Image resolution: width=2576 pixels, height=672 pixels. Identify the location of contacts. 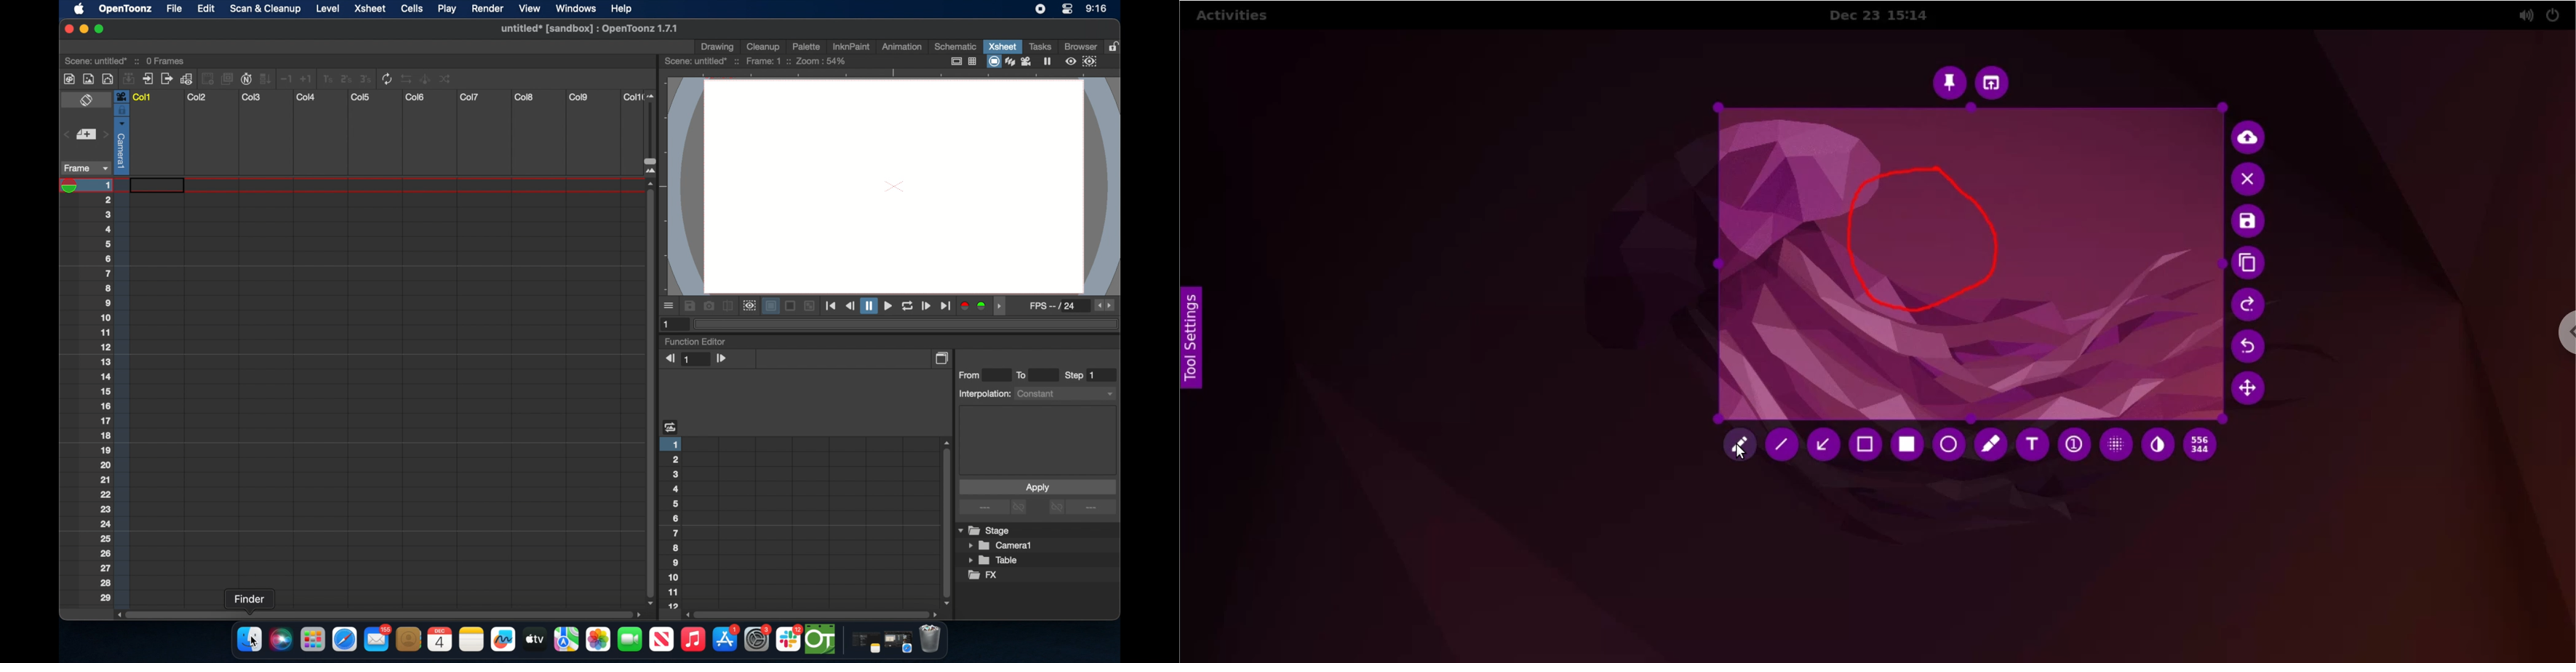
(409, 639).